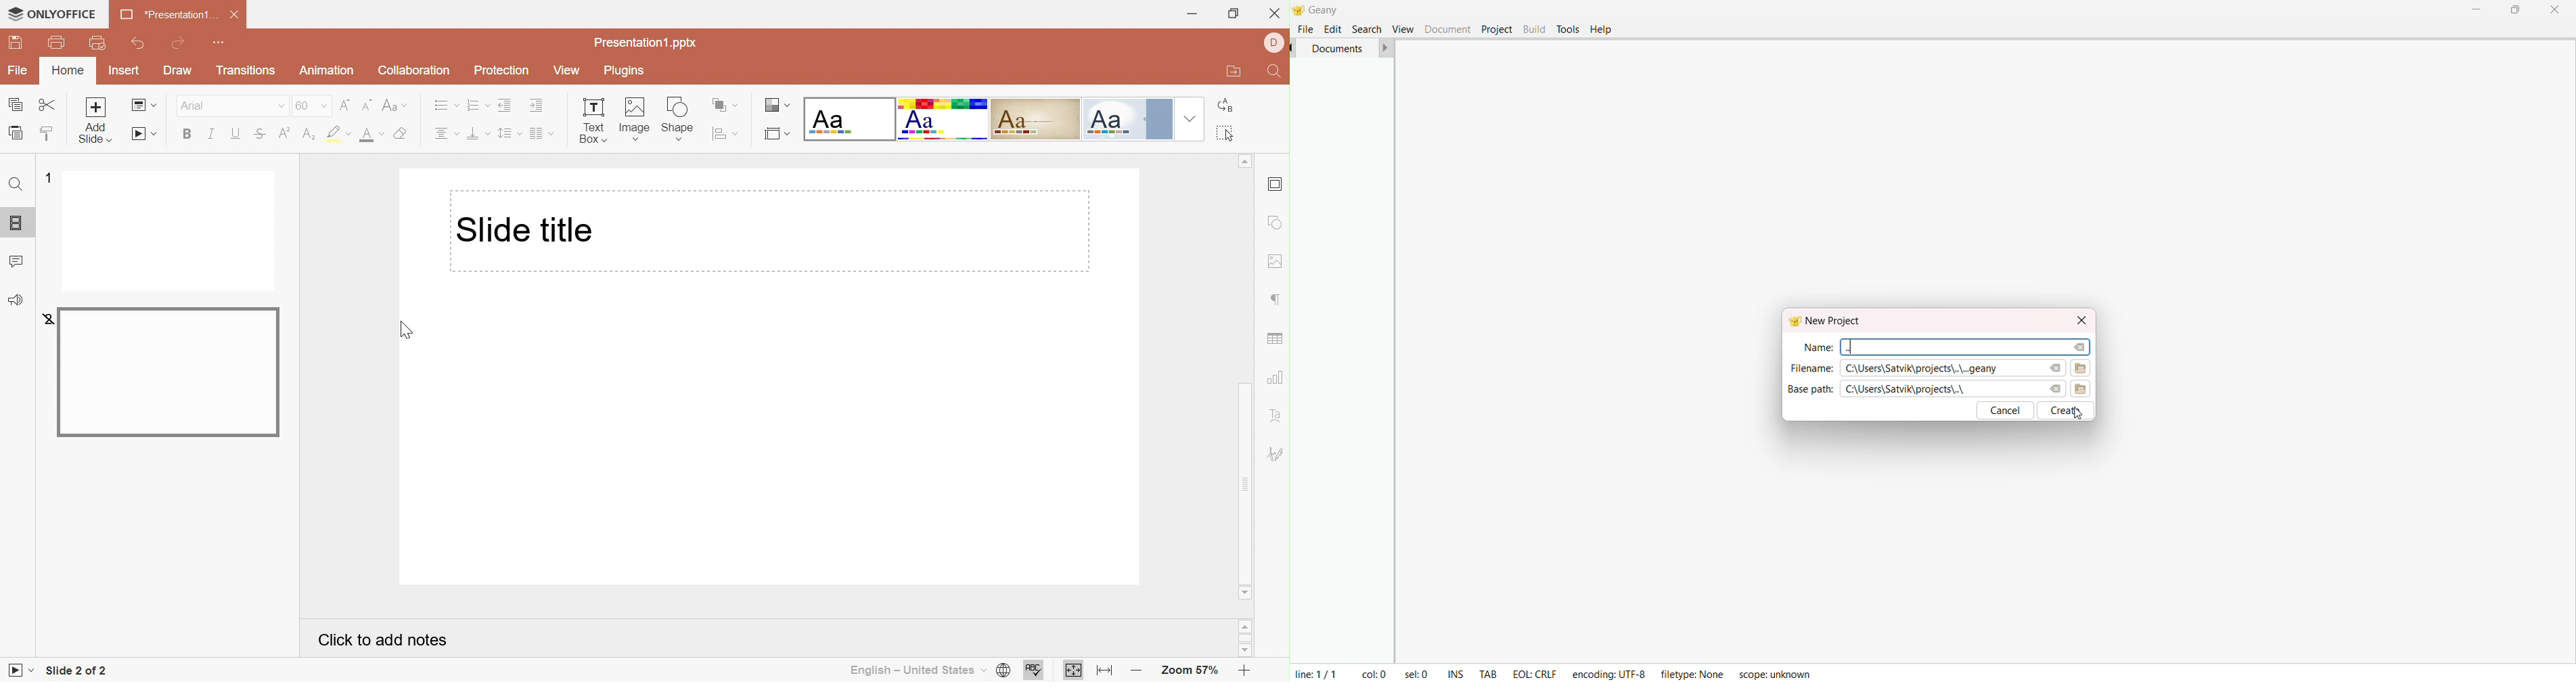 This screenshot has width=2576, height=700. I want to click on Classic, so click(1034, 120).